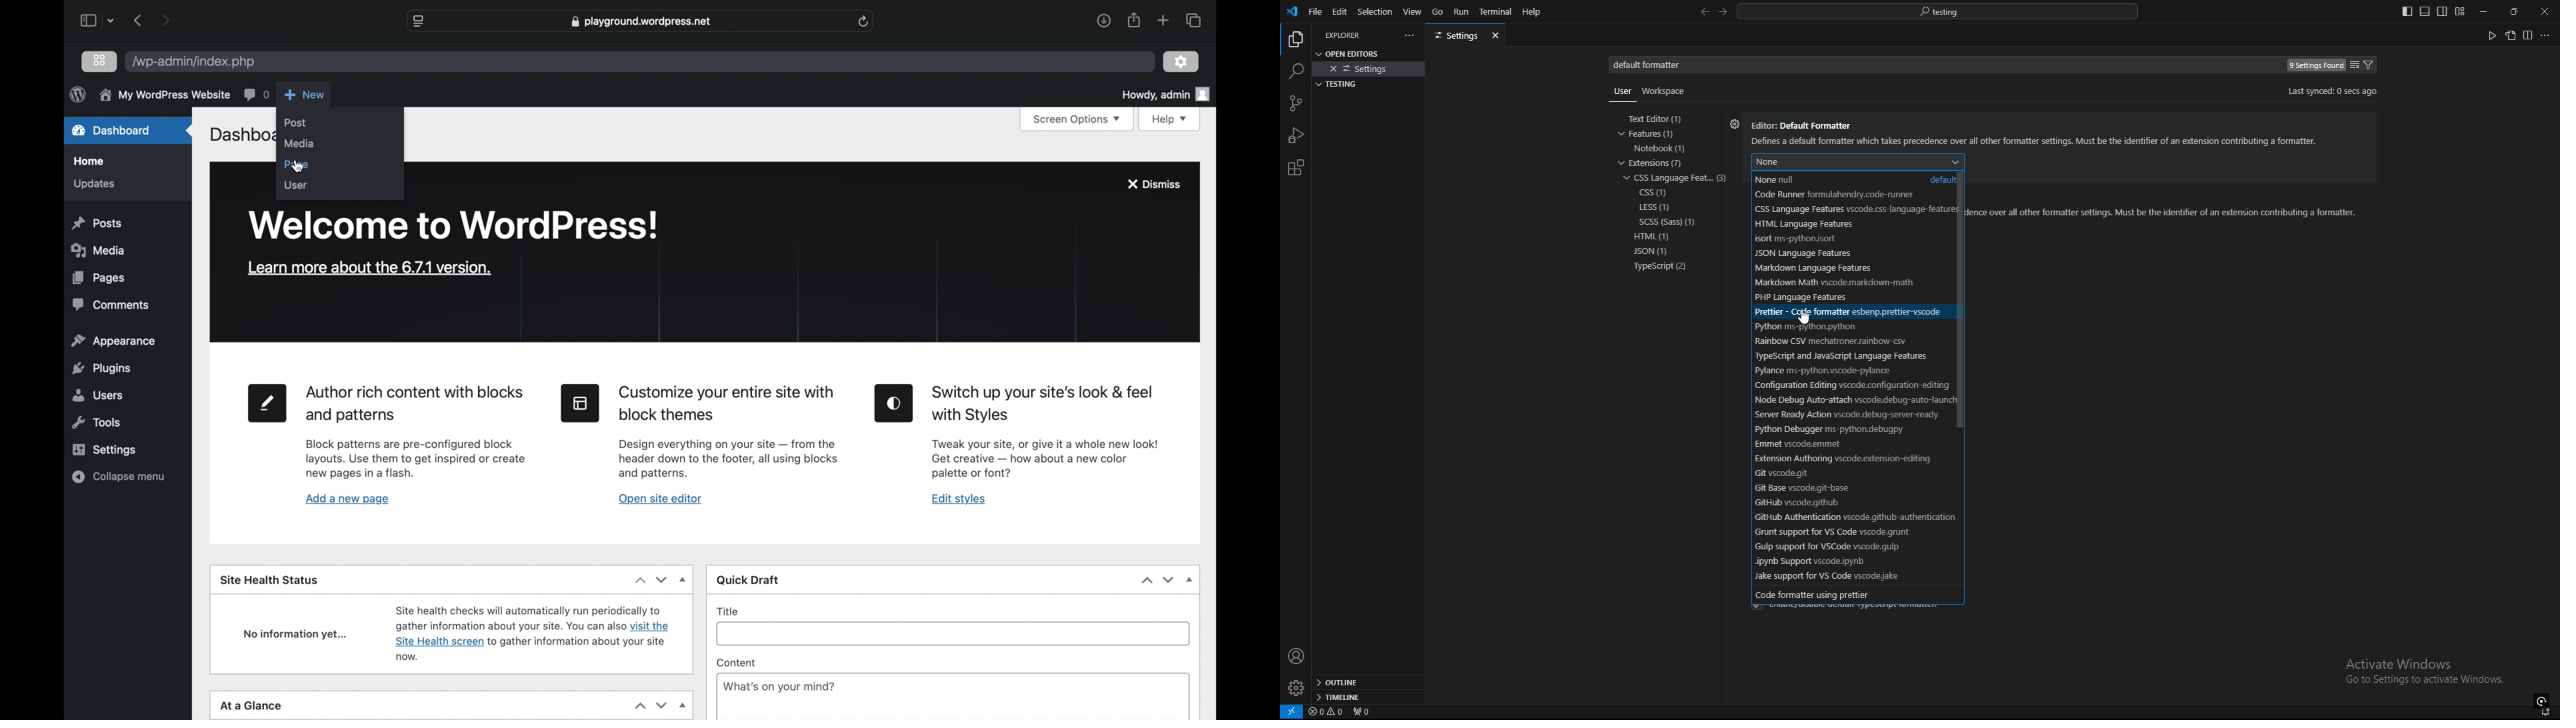 The height and width of the screenshot is (728, 2576). I want to click on website settings, so click(419, 21).